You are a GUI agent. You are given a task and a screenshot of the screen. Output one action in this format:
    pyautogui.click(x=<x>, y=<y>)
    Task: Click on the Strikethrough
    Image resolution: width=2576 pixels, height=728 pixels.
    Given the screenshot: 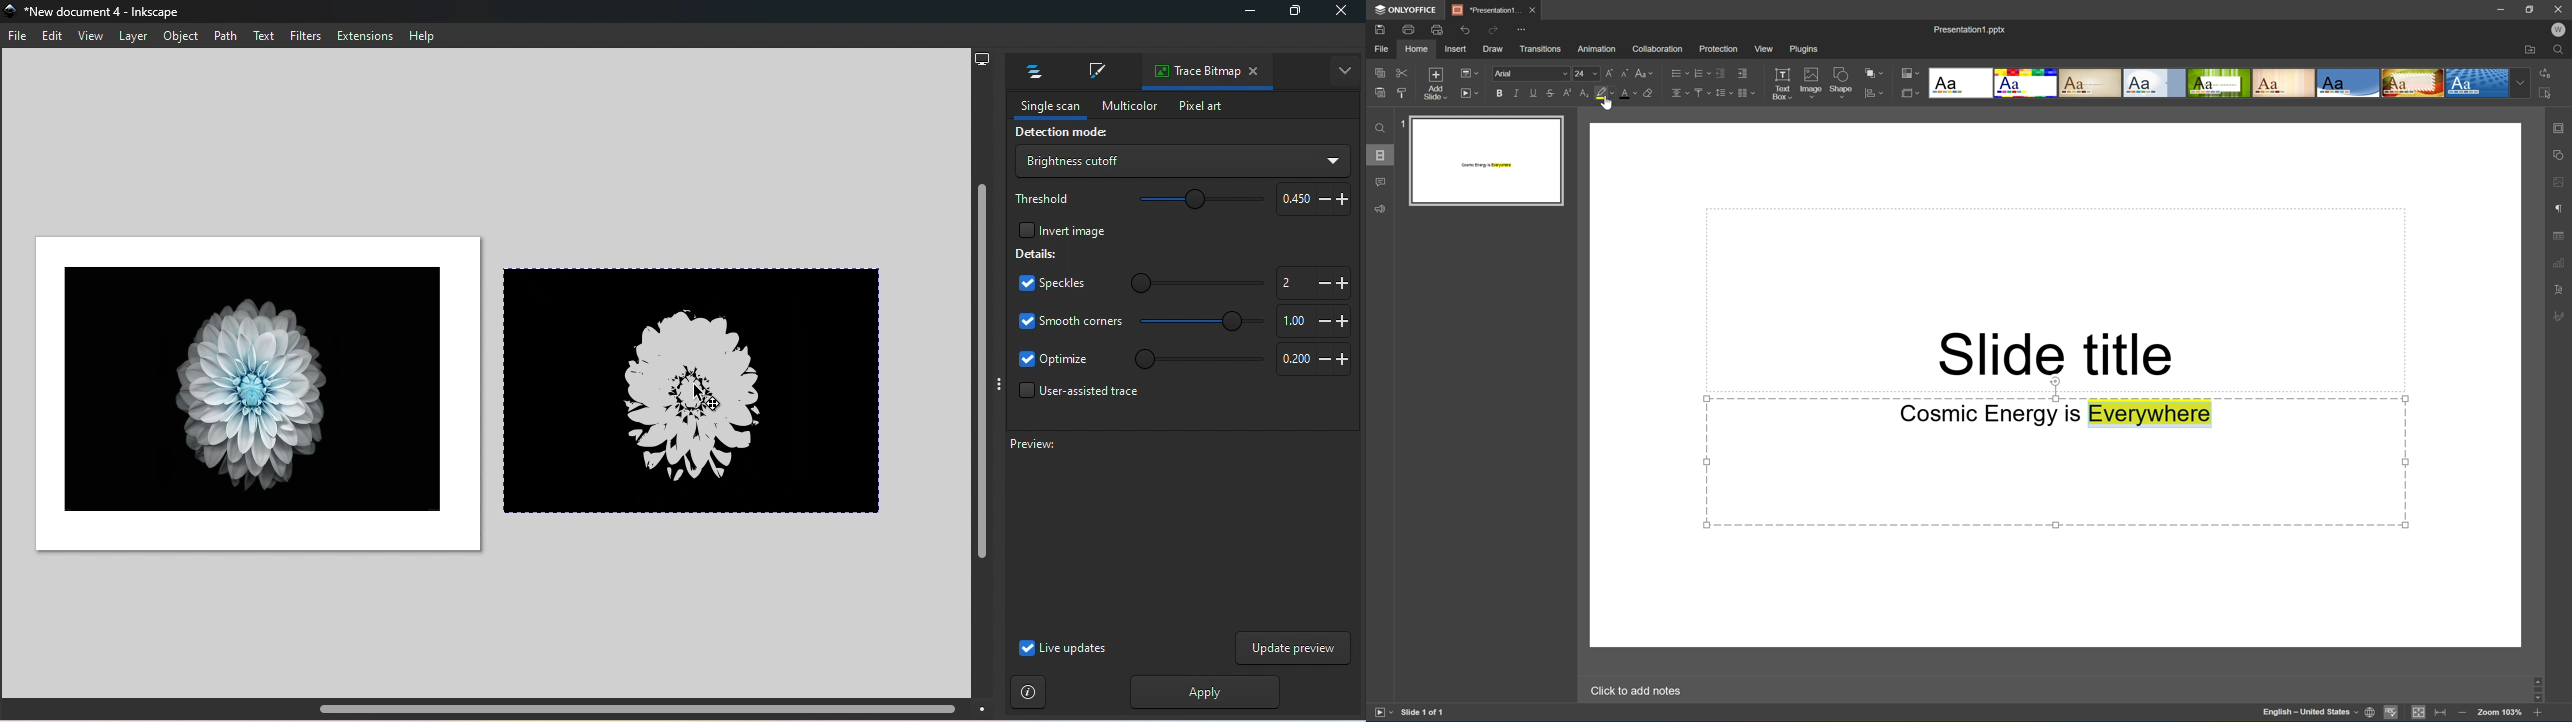 What is the action you would take?
    pyautogui.click(x=1551, y=92)
    